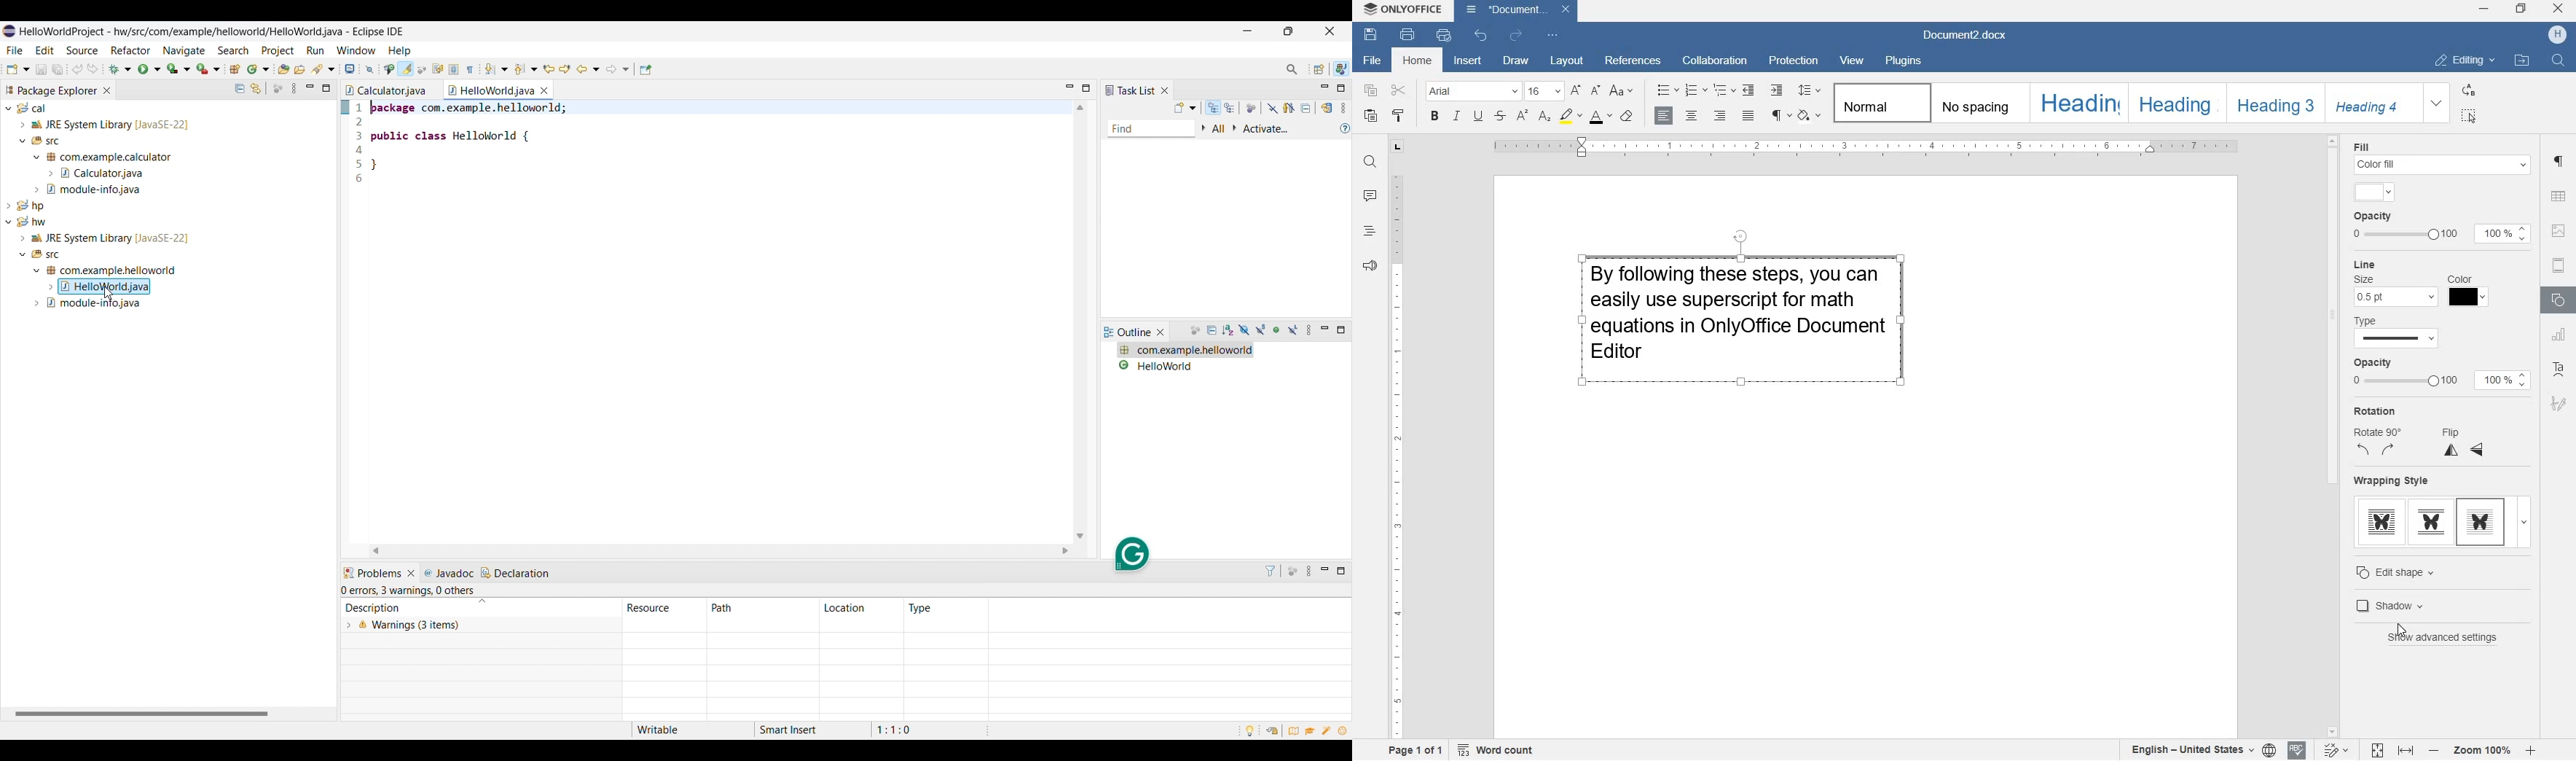 This screenshot has height=784, width=2576. I want to click on Toggle block selection, so click(455, 69).